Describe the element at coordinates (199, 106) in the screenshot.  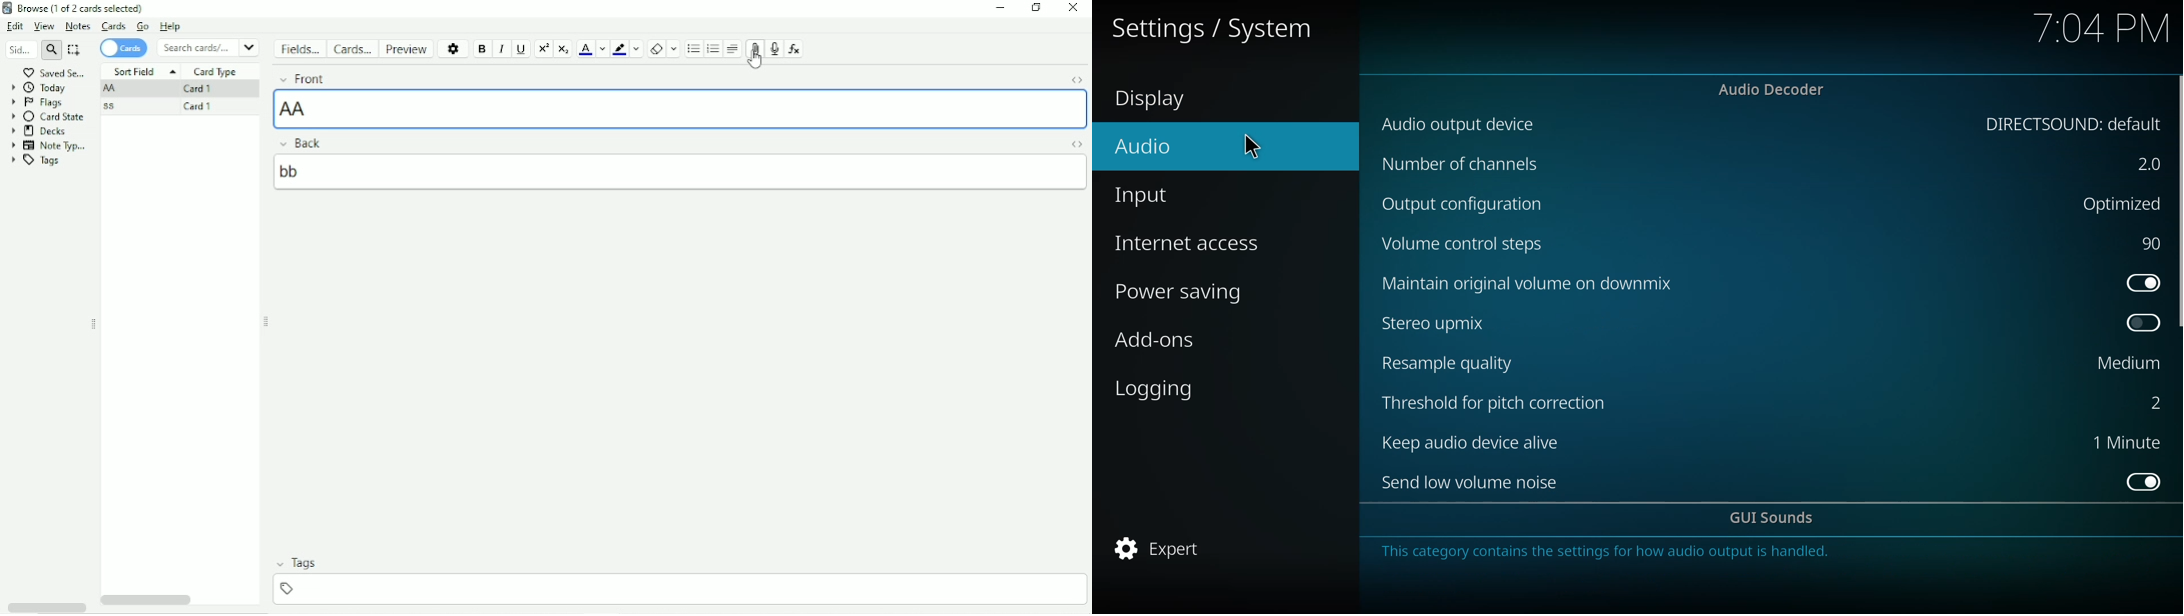
I see `Card 1` at that location.